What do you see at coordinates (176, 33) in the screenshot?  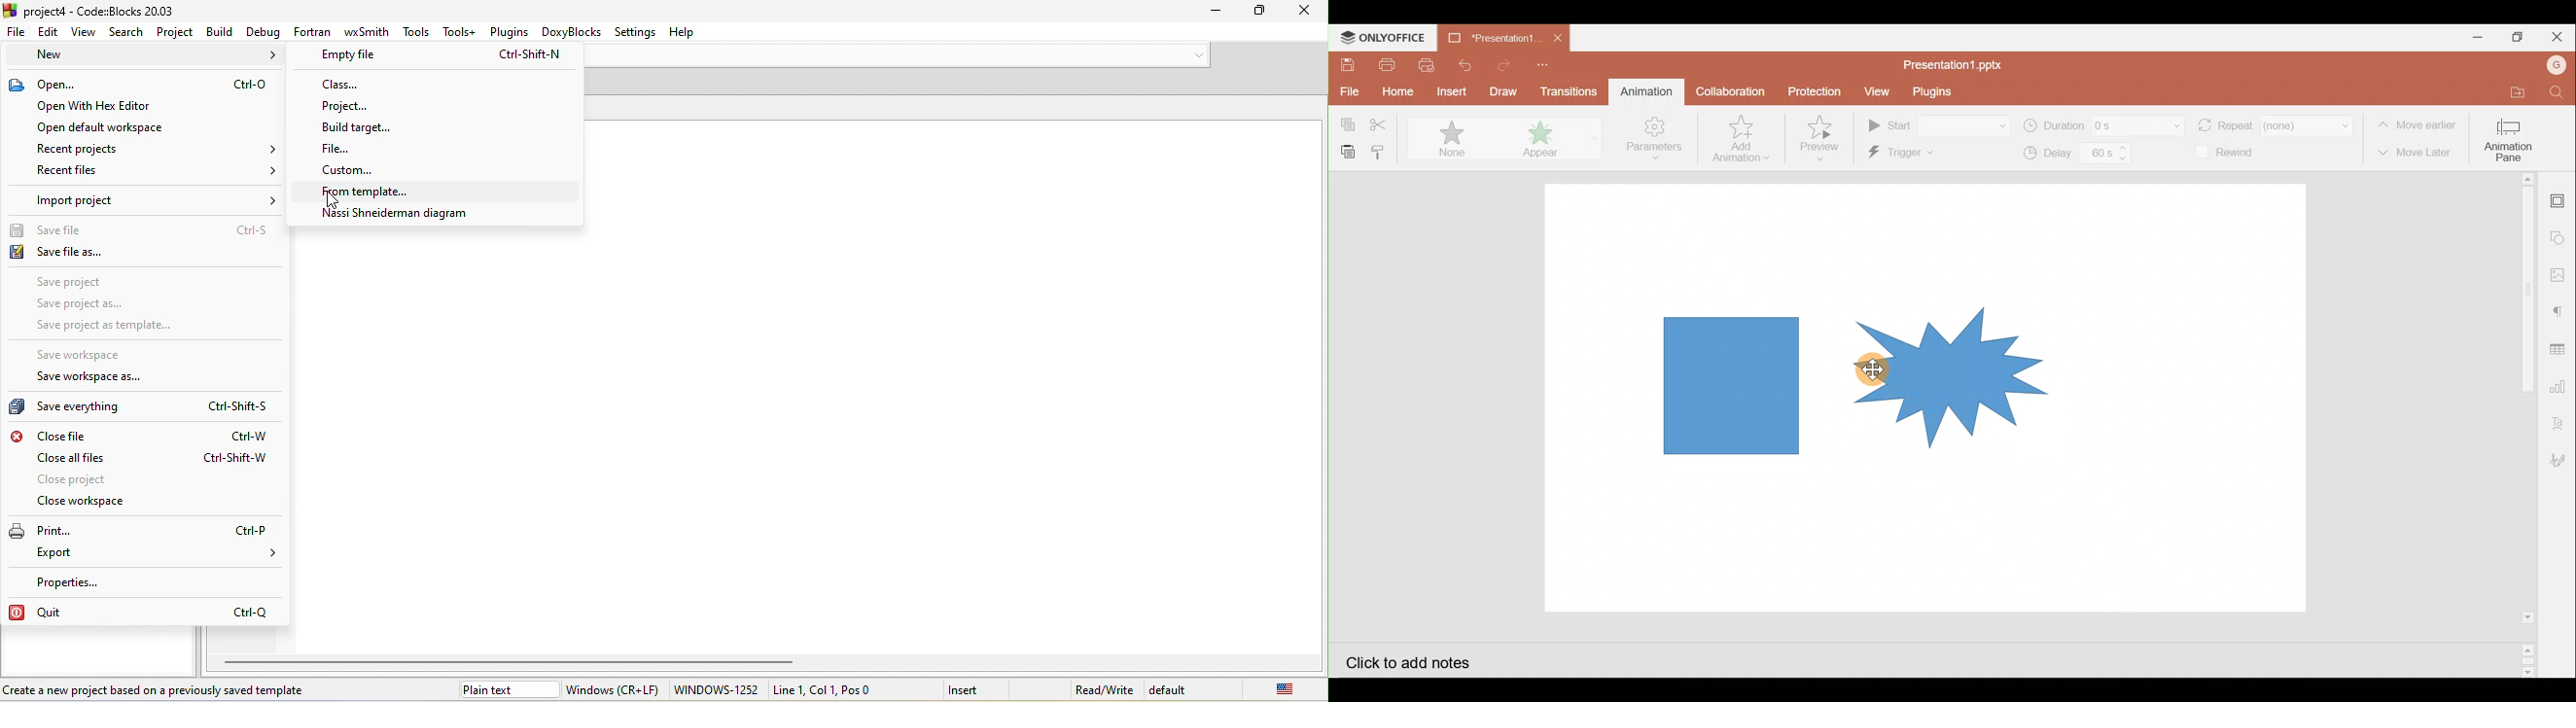 I see `project` at bounding box center [176, 33].